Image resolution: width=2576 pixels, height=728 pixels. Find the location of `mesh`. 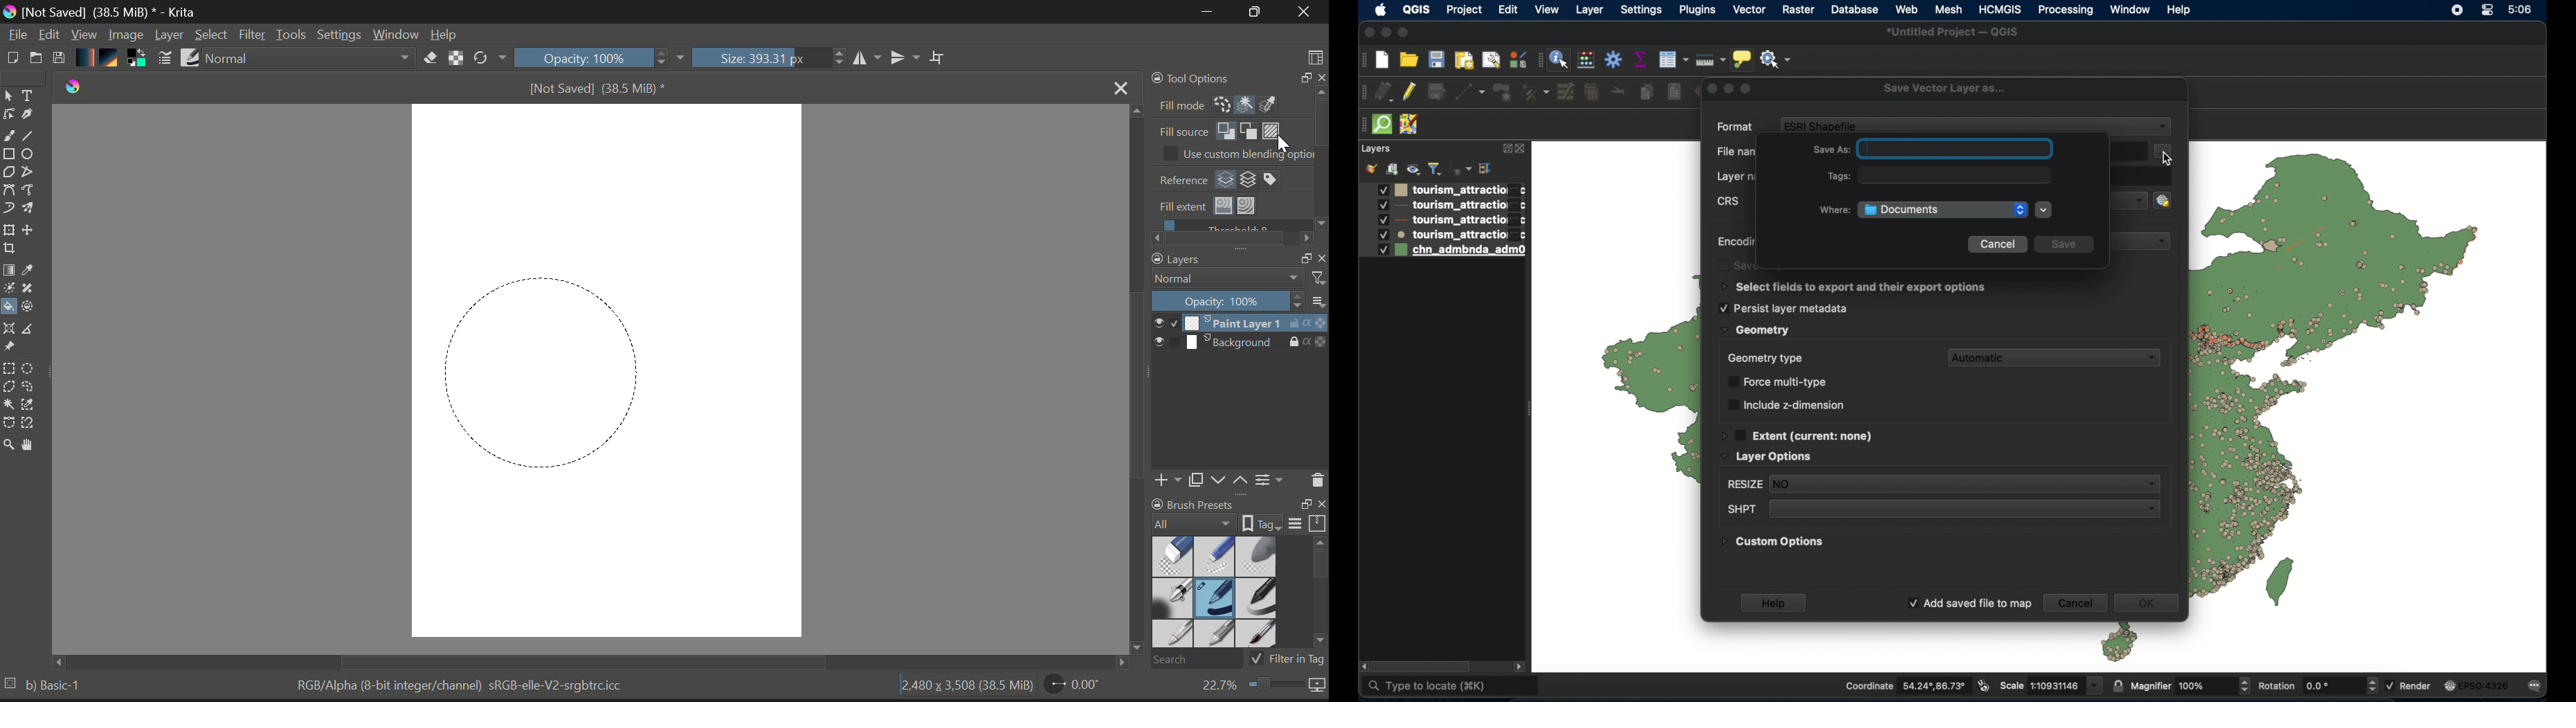

mesh is located at coordinates (1948, 10).